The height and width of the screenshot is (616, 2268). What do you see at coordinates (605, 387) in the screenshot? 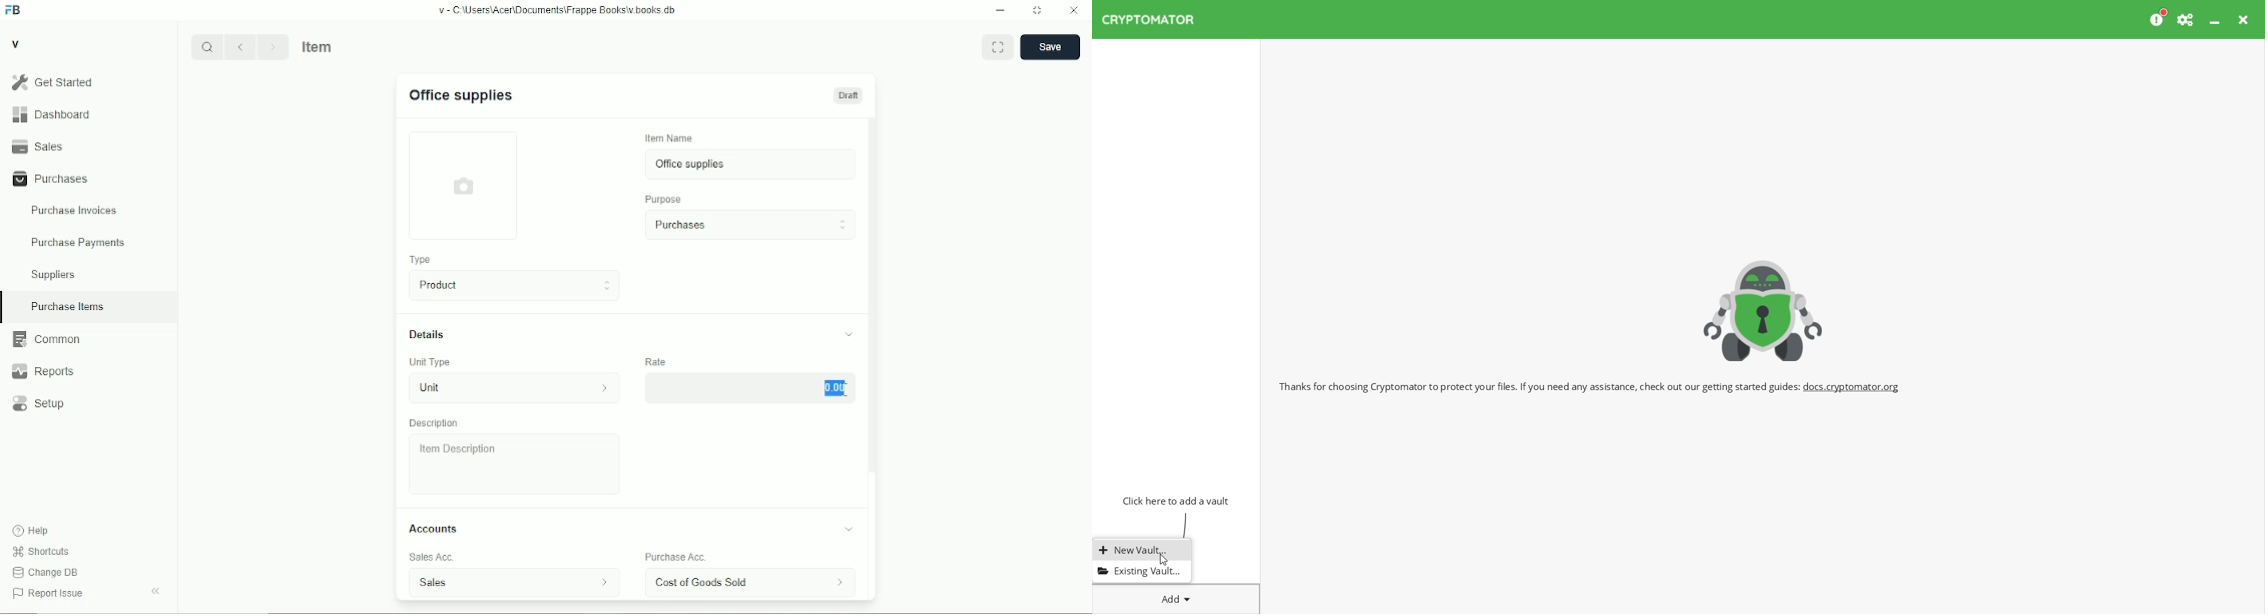
I see `unit information` at bounding box center [605, 387].